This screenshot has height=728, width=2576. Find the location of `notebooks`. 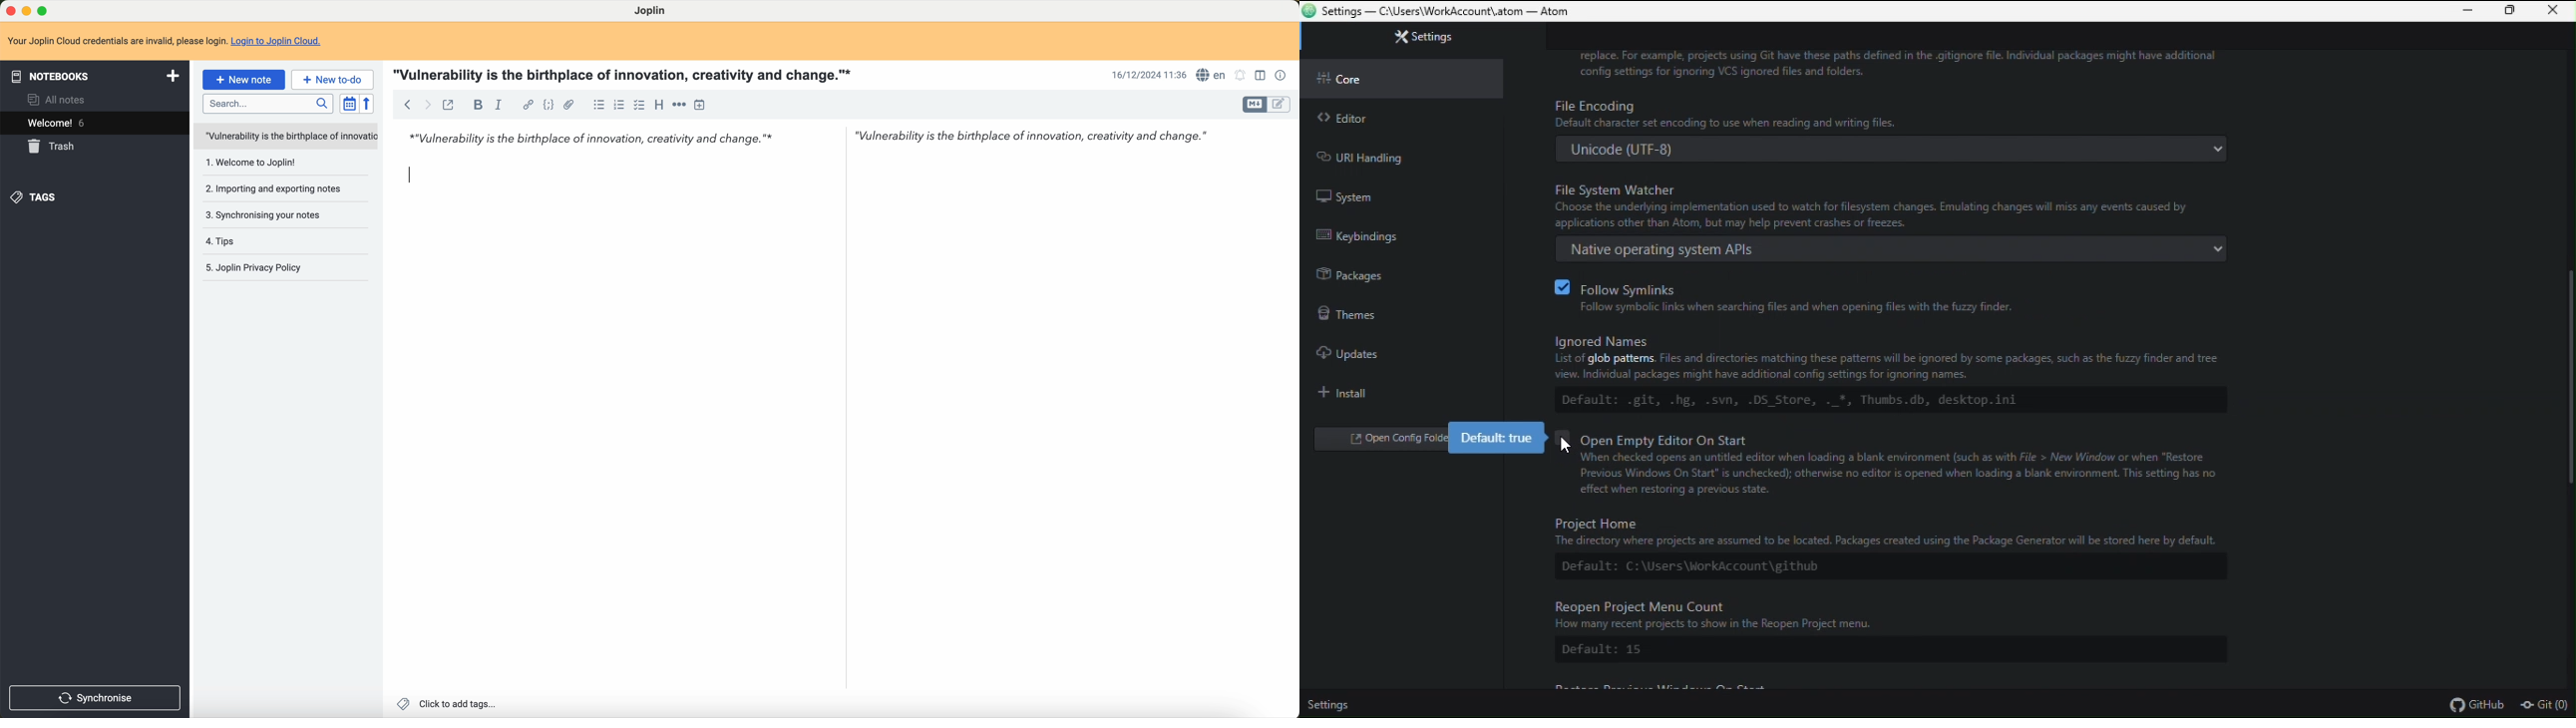

notebooks is located at coordinates (92, 75).